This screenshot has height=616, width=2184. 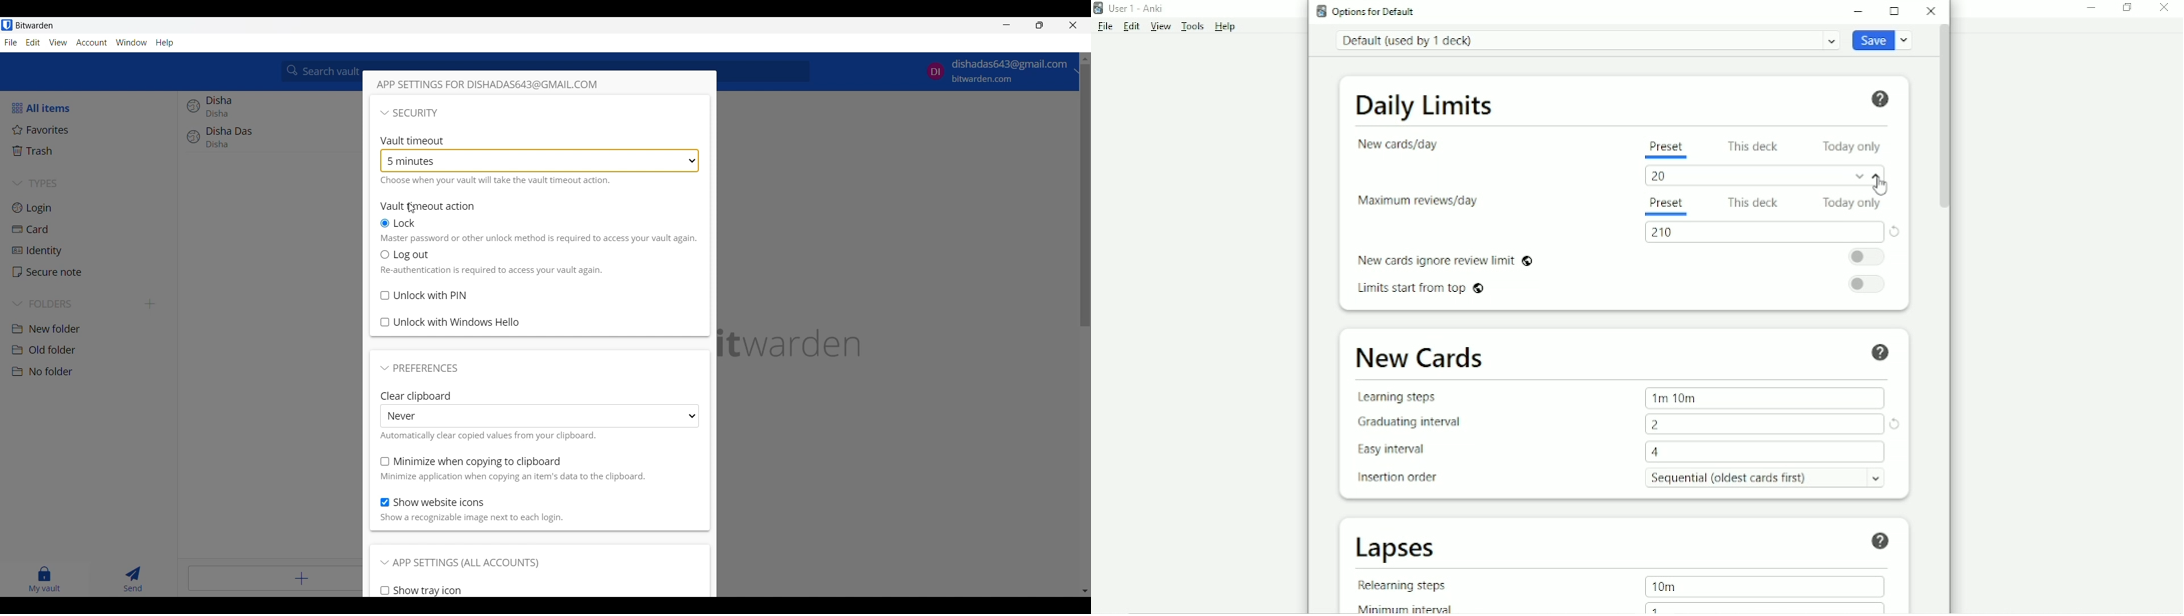 I want to click on Help, so click(x=1879, y=542).